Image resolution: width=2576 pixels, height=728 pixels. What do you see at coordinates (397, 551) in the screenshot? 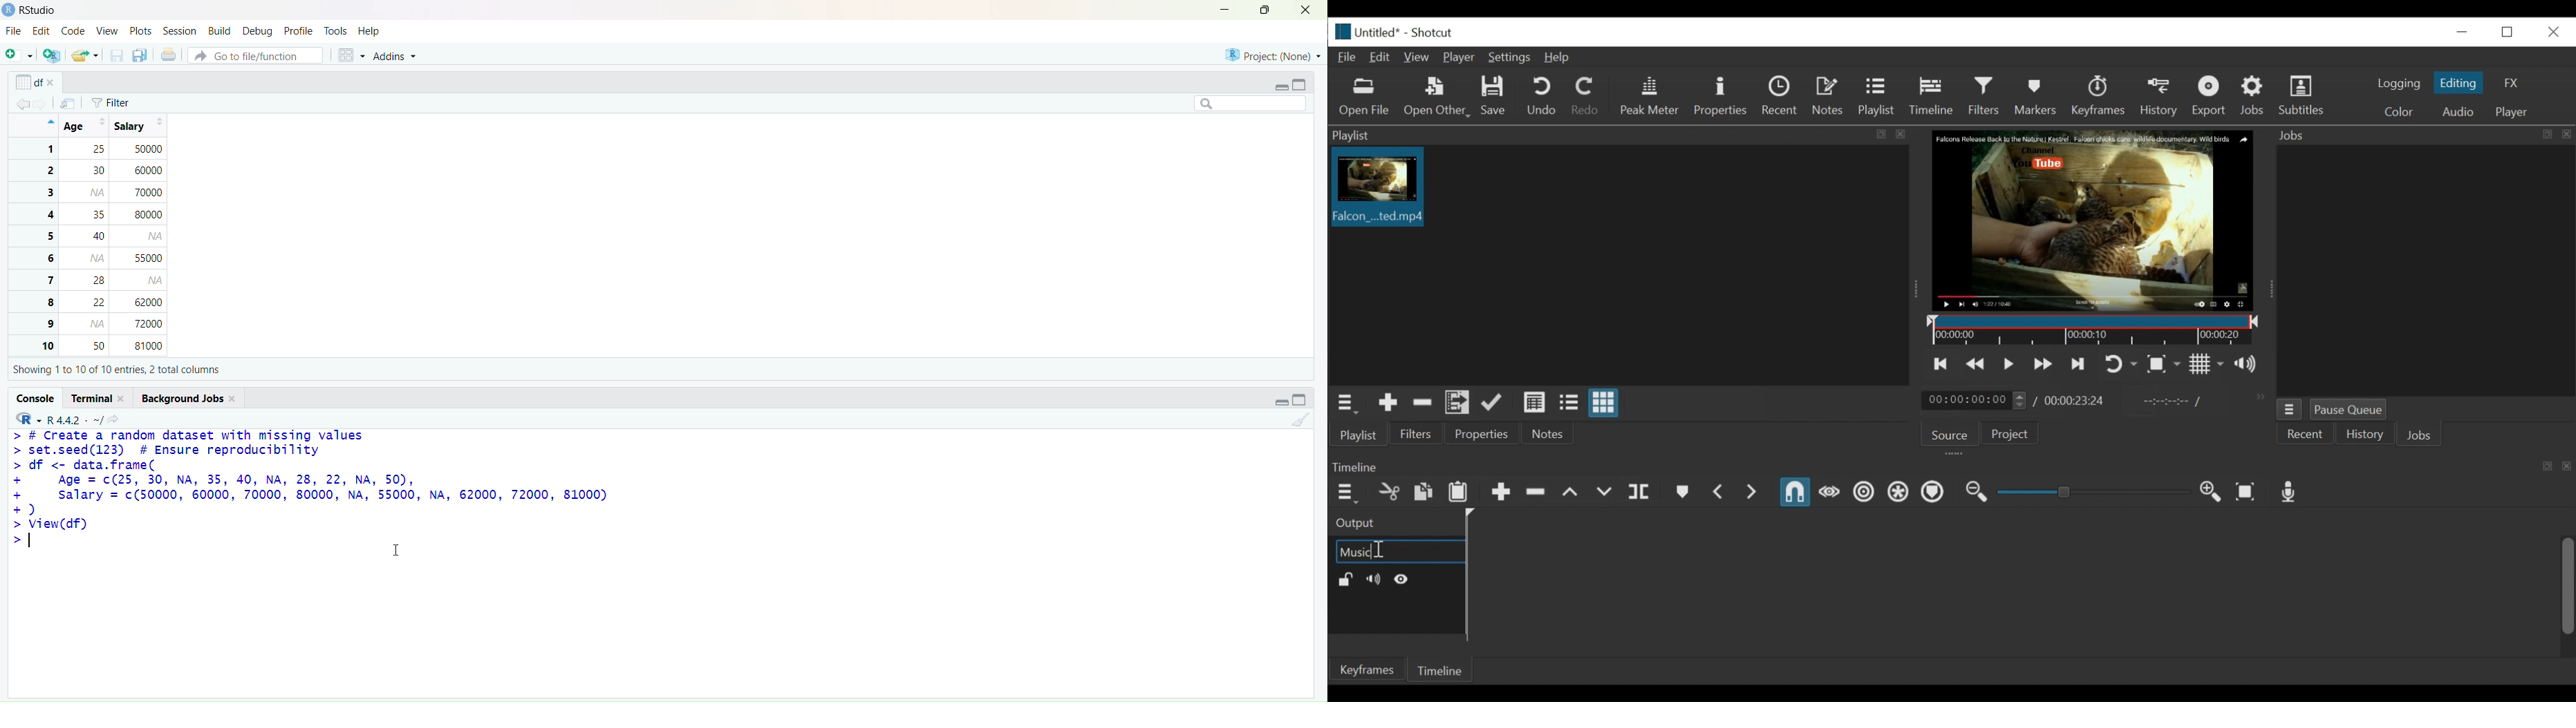
I see `cursor` at bounding box center [397, 551].